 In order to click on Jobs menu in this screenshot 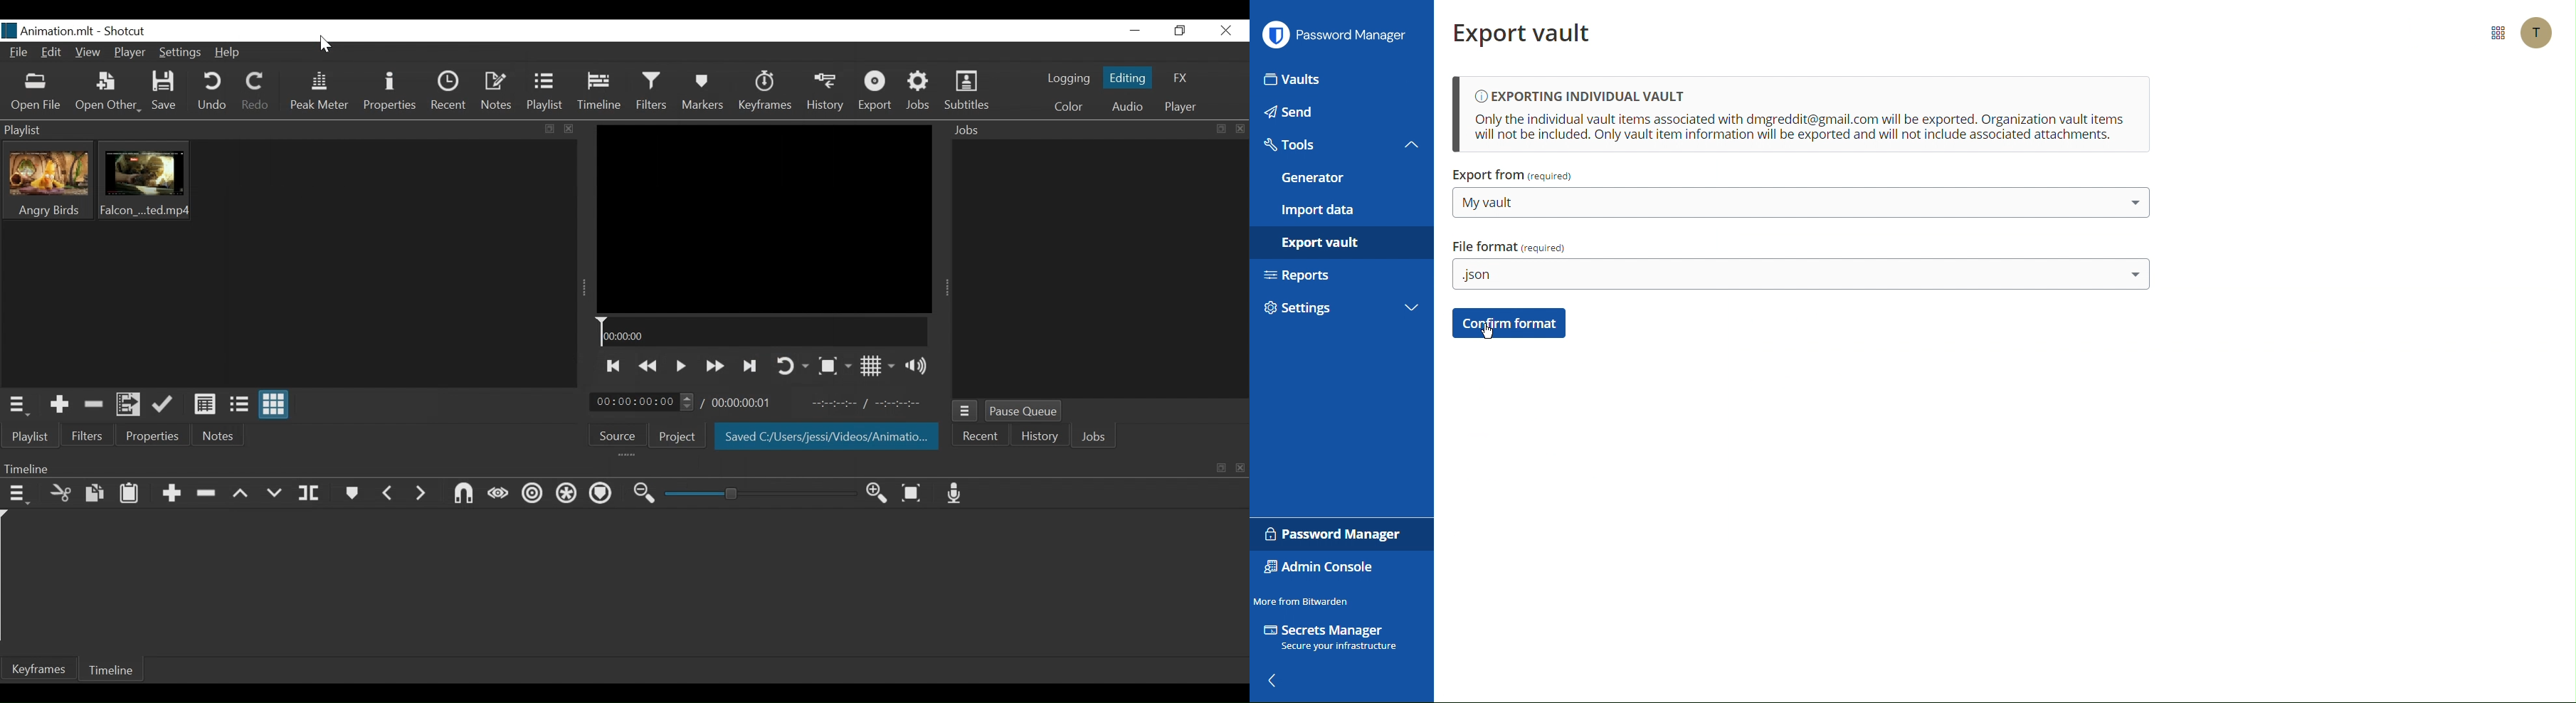, I will do `click(965, 411)`.